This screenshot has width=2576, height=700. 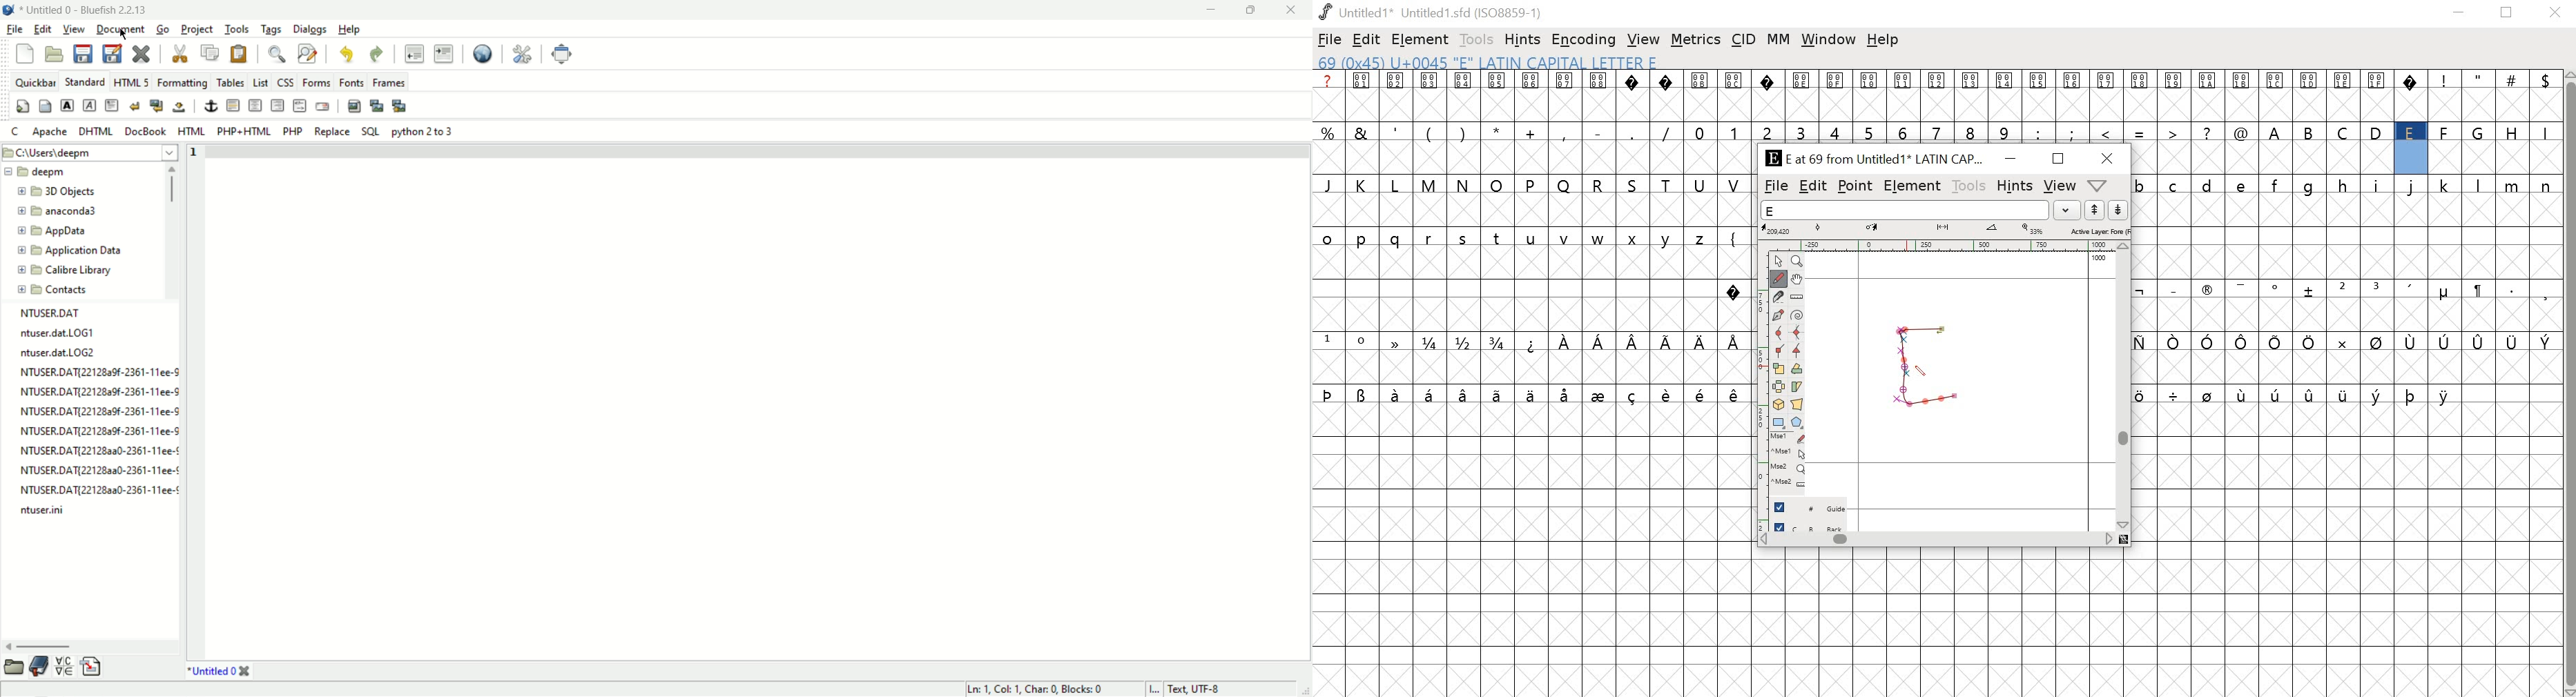 I want to click on SQL, so click(x=374, y=131).